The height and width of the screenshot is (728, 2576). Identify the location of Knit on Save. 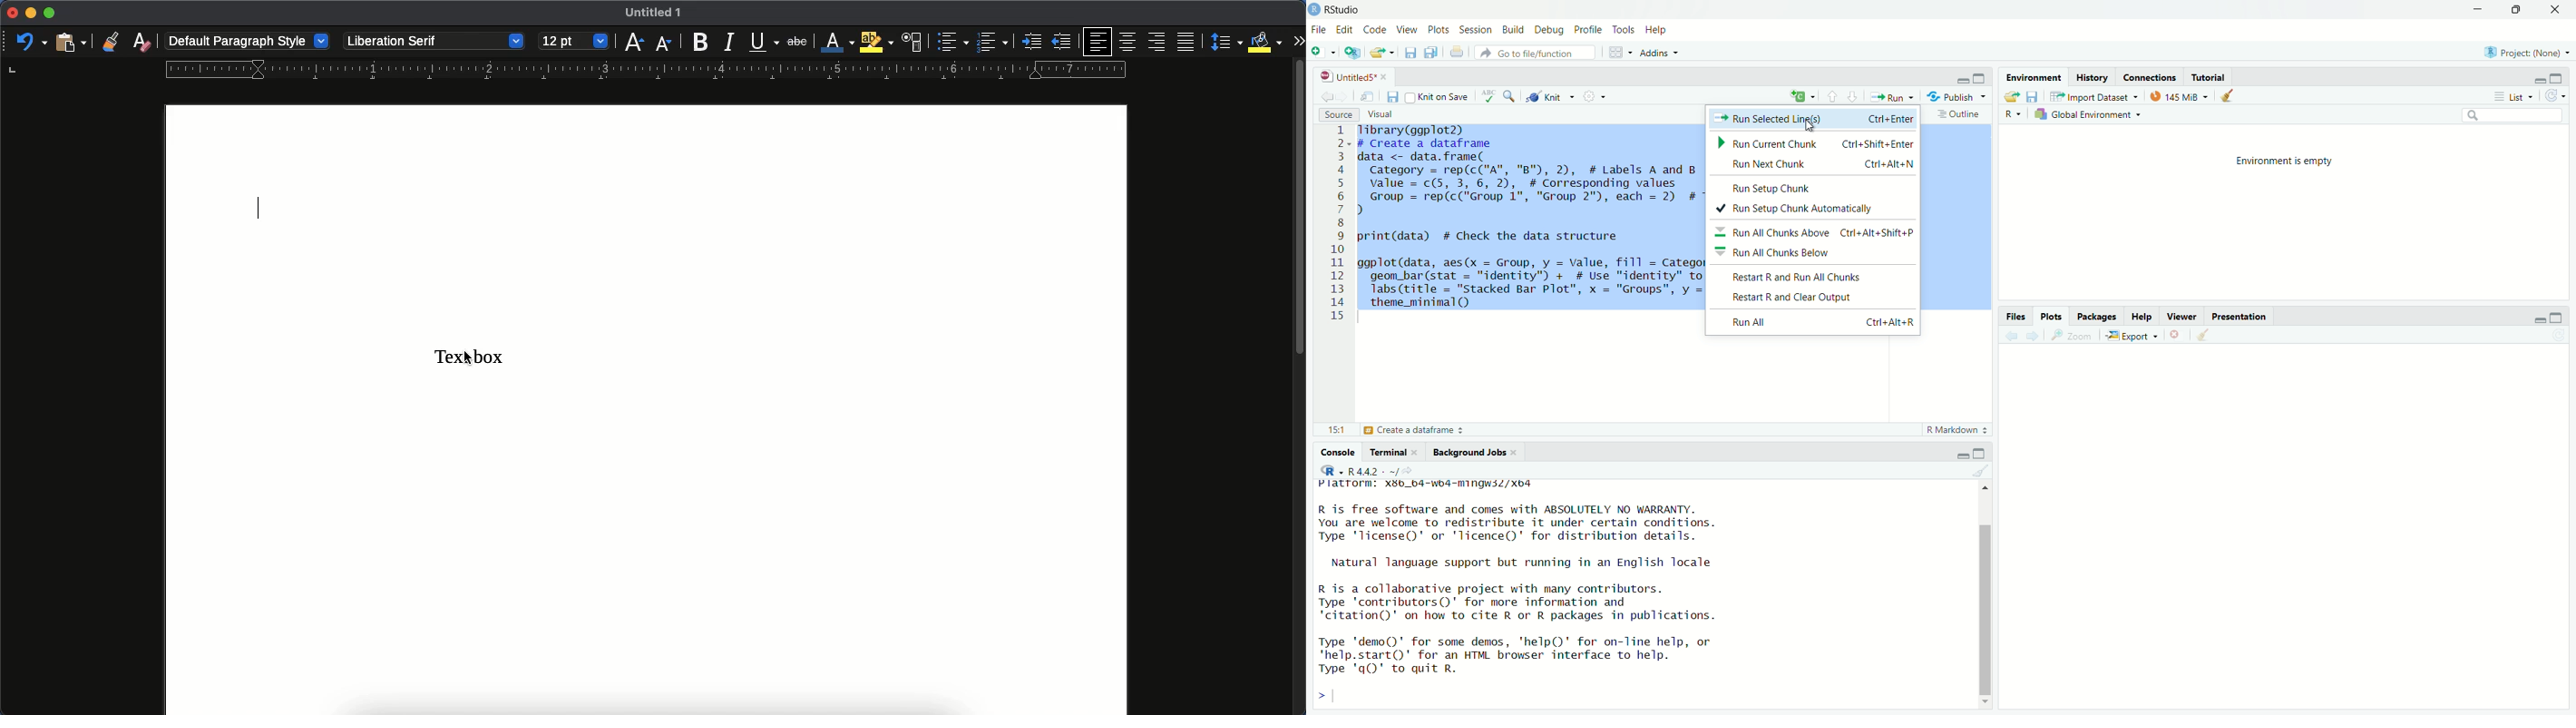
(1439, 96).